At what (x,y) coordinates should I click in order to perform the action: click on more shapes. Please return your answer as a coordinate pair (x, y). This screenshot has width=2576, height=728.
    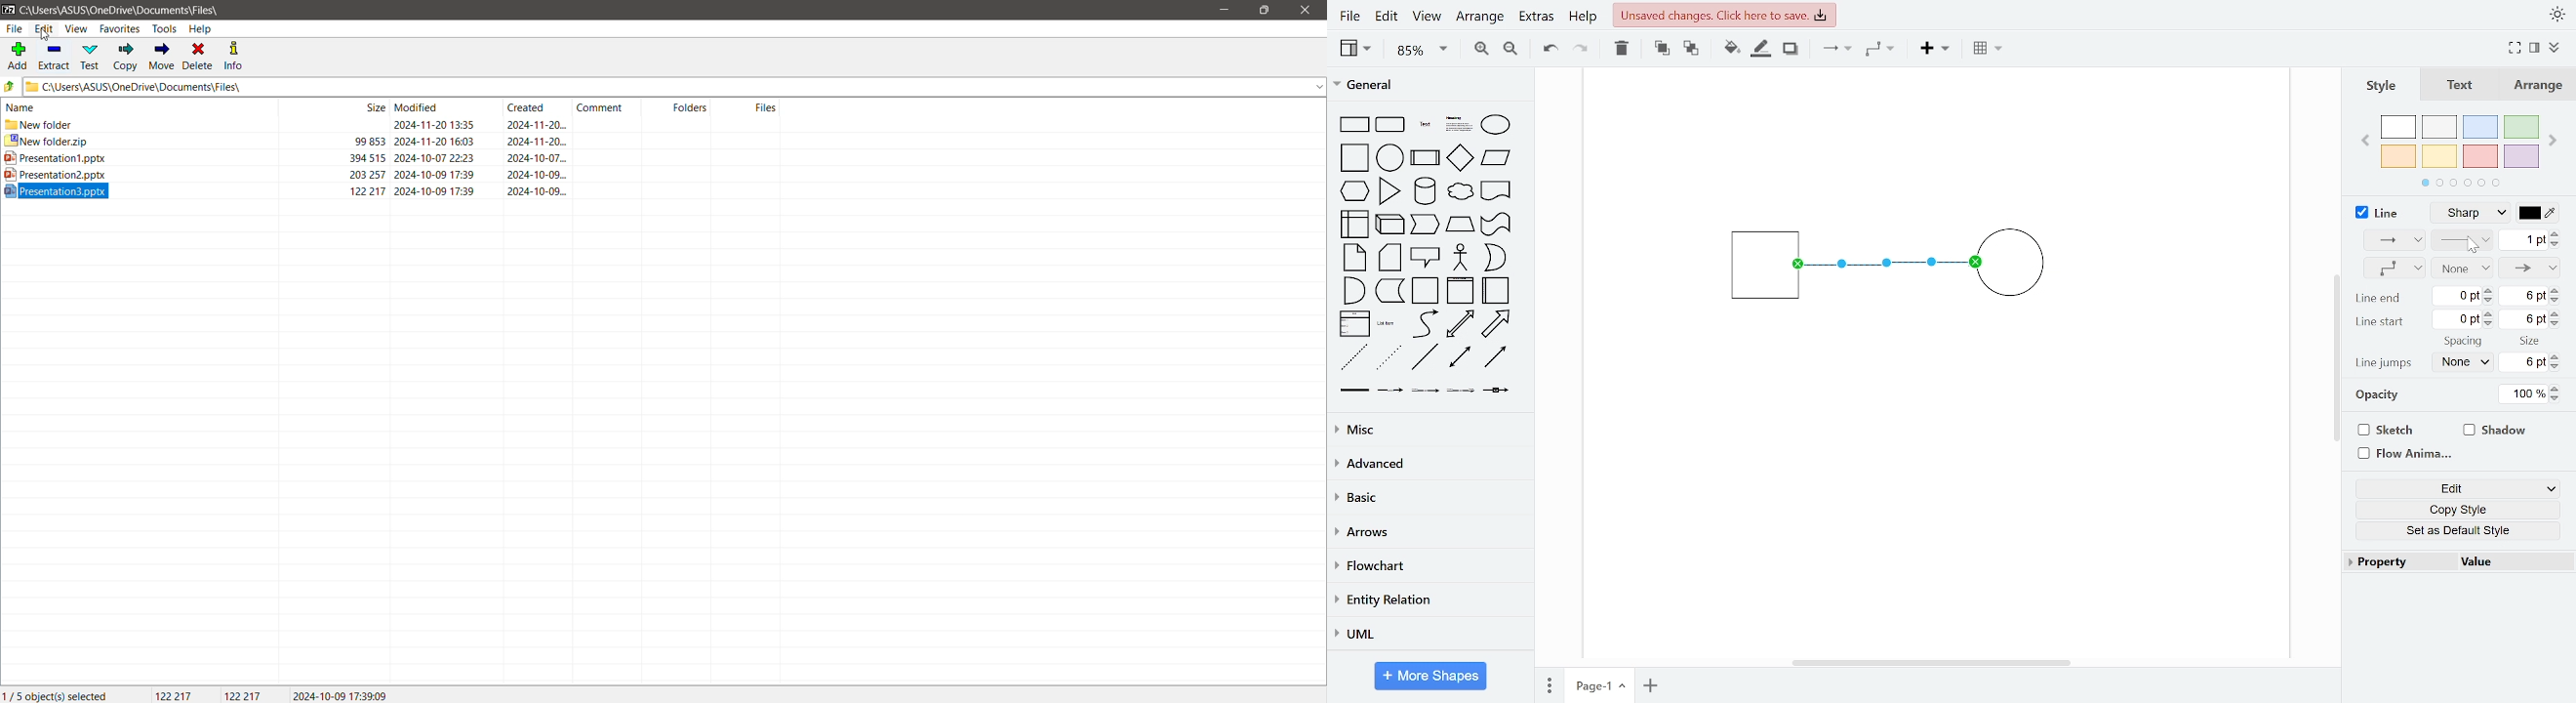
    Looking at the image, I should click on (1431, 678).